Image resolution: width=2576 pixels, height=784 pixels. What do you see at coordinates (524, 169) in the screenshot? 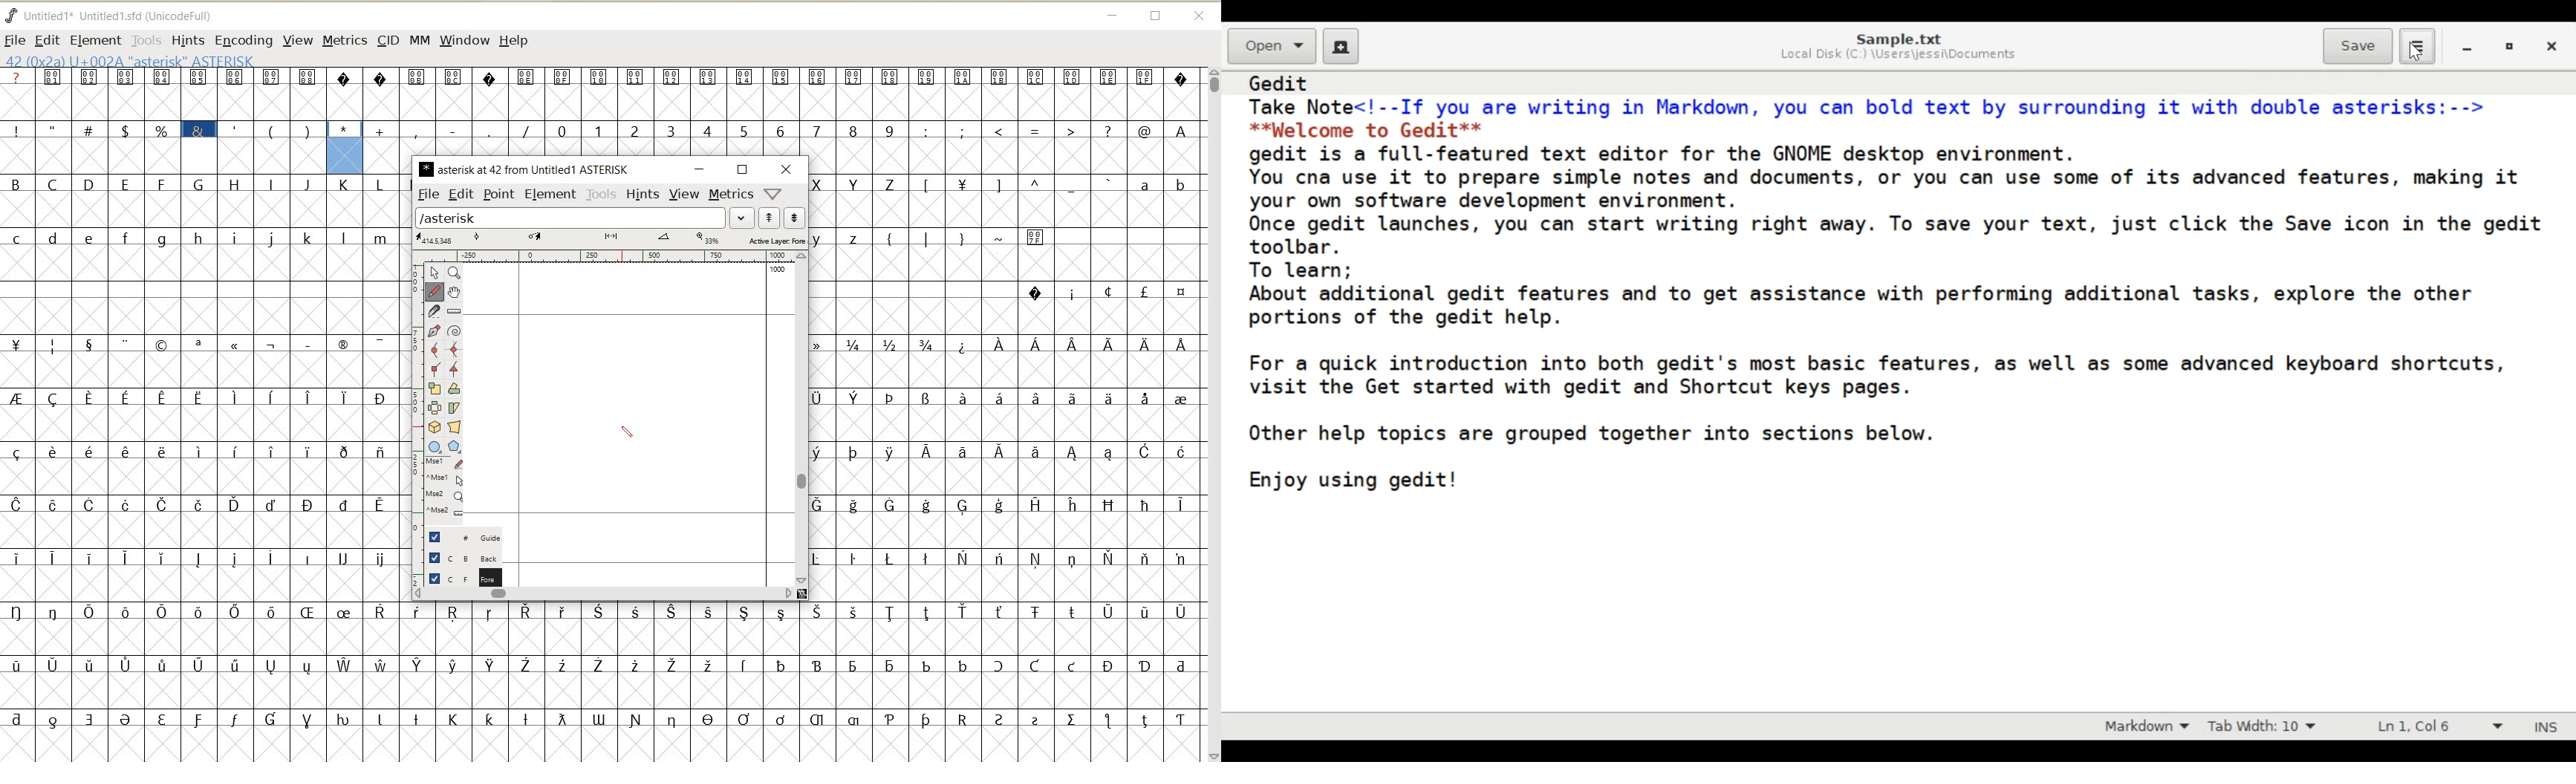
I see `glyph name` at bounding box center [524, 169].